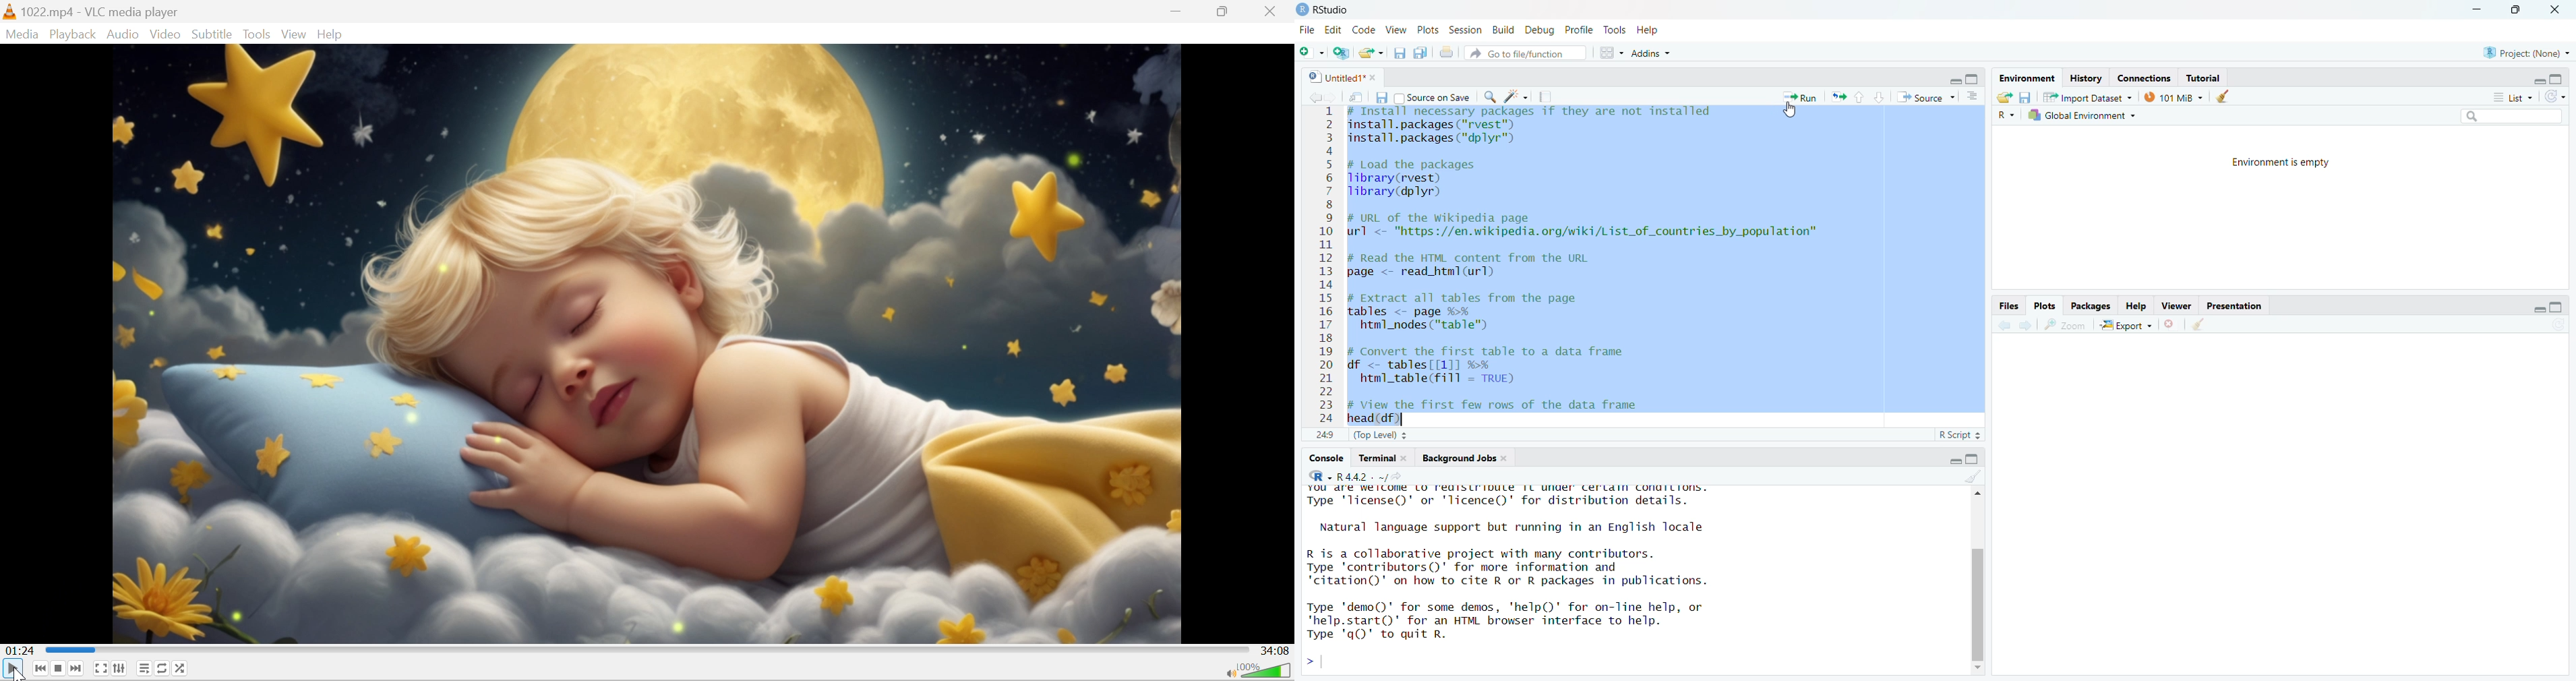 This screenshot has height=700, width=2576. What do you see at coordinates (1342, 53) in the screenshot?
I see `New project` at bounding box center [1342, 53].